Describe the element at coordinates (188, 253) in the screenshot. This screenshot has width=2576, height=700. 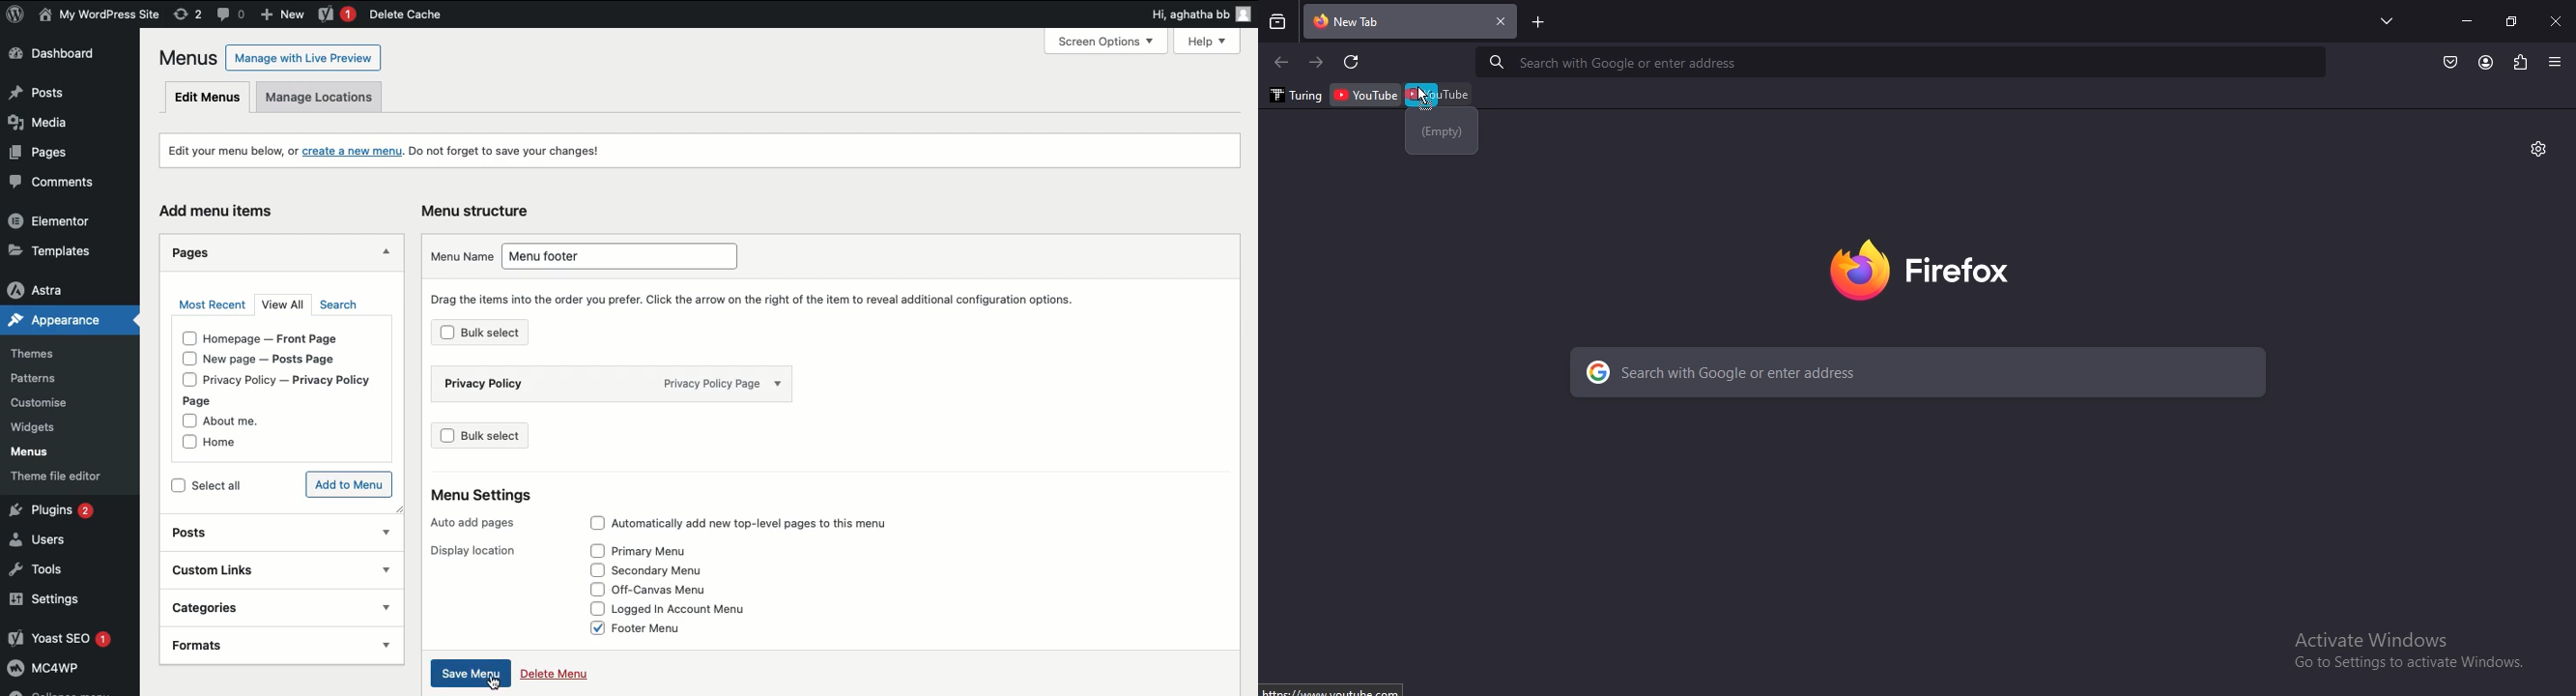
I see `Pages` at that location.